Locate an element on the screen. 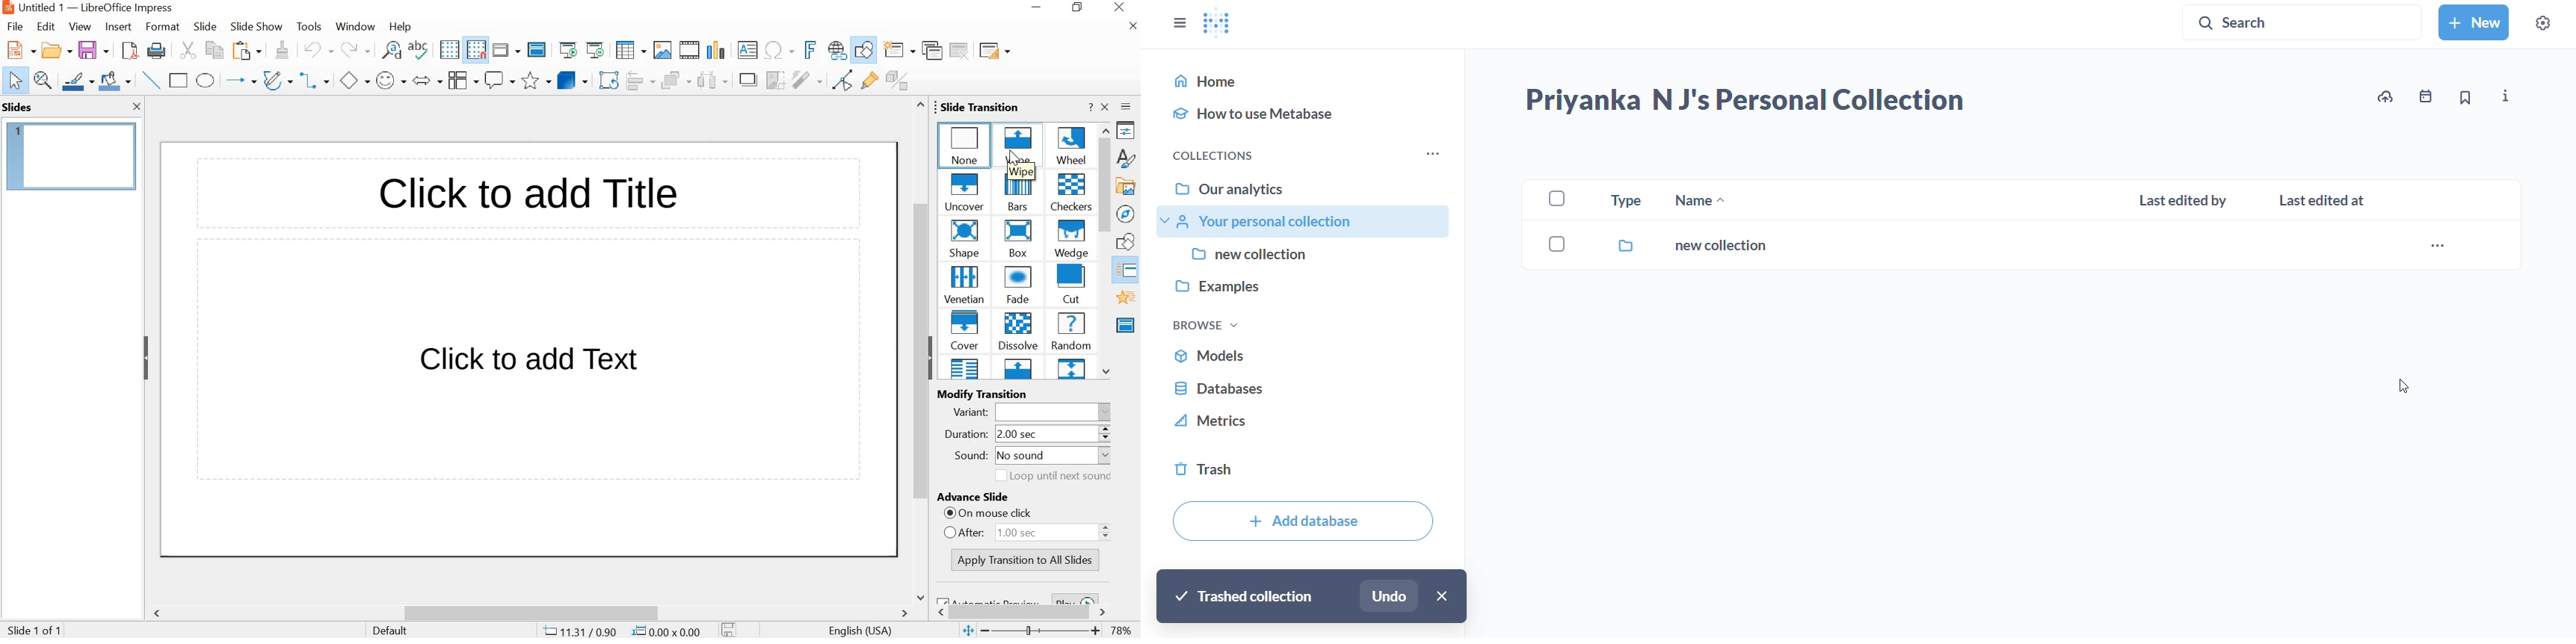 Image resolution: width=2576 pixels, height=644 pixels. SHAPES is located at coordinates (1128, 242).